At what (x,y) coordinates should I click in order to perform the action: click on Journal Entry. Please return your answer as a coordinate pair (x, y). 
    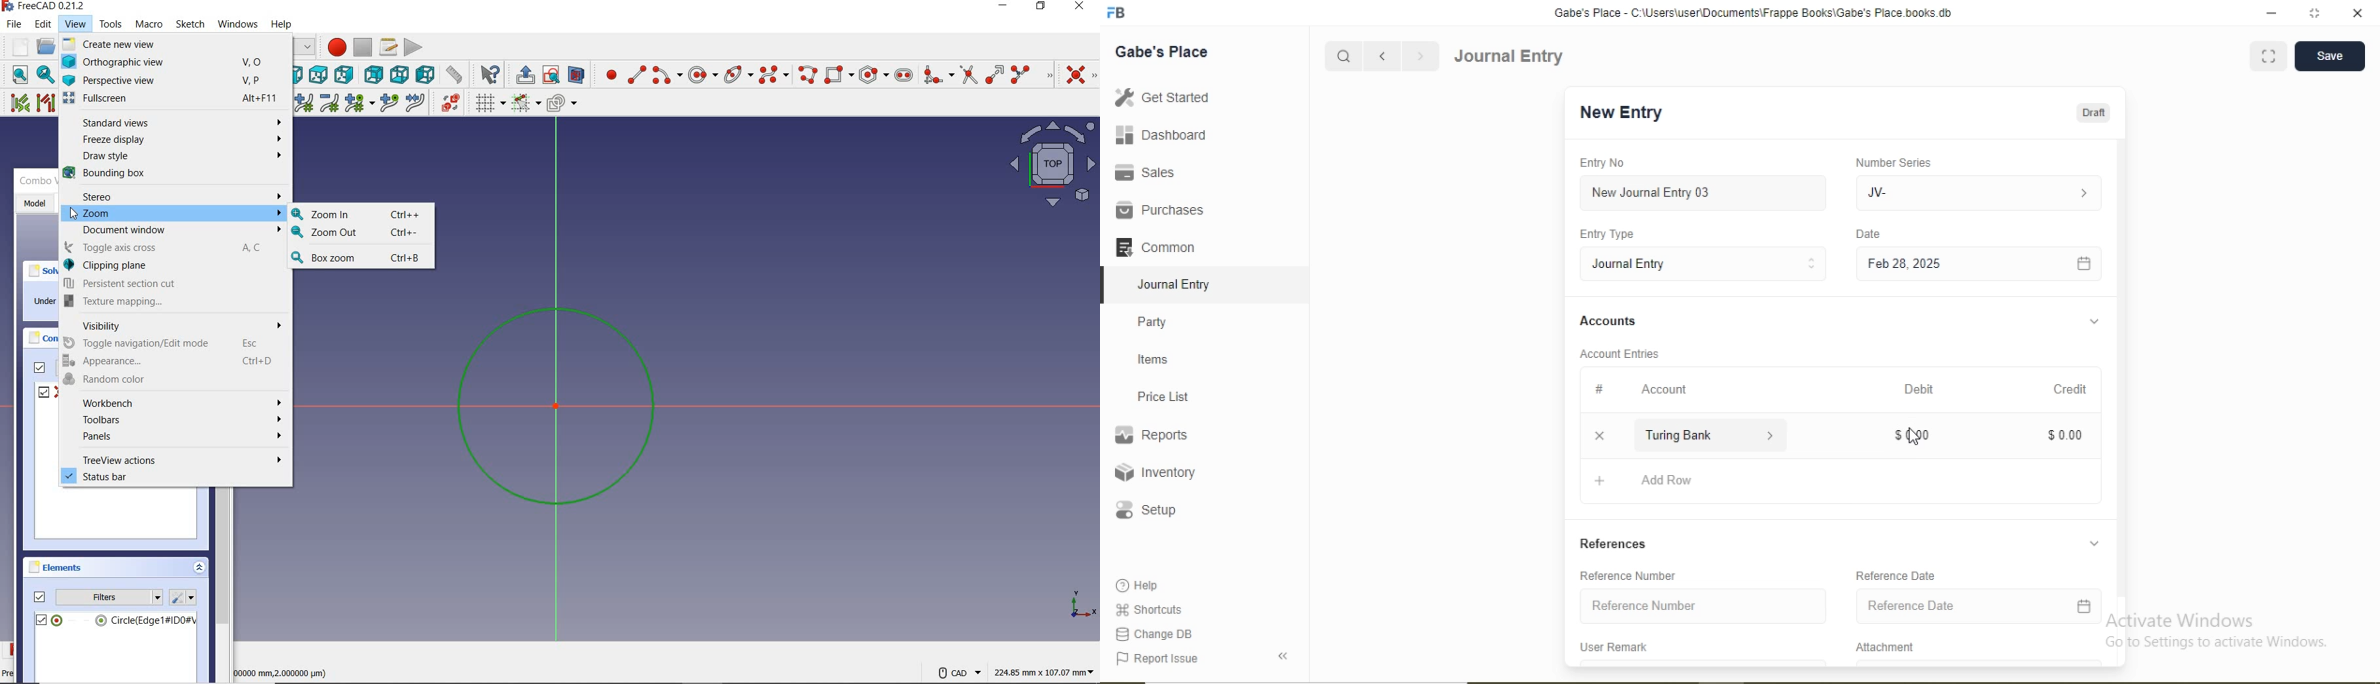
    Looking at the image, I should click on (1631, 264).